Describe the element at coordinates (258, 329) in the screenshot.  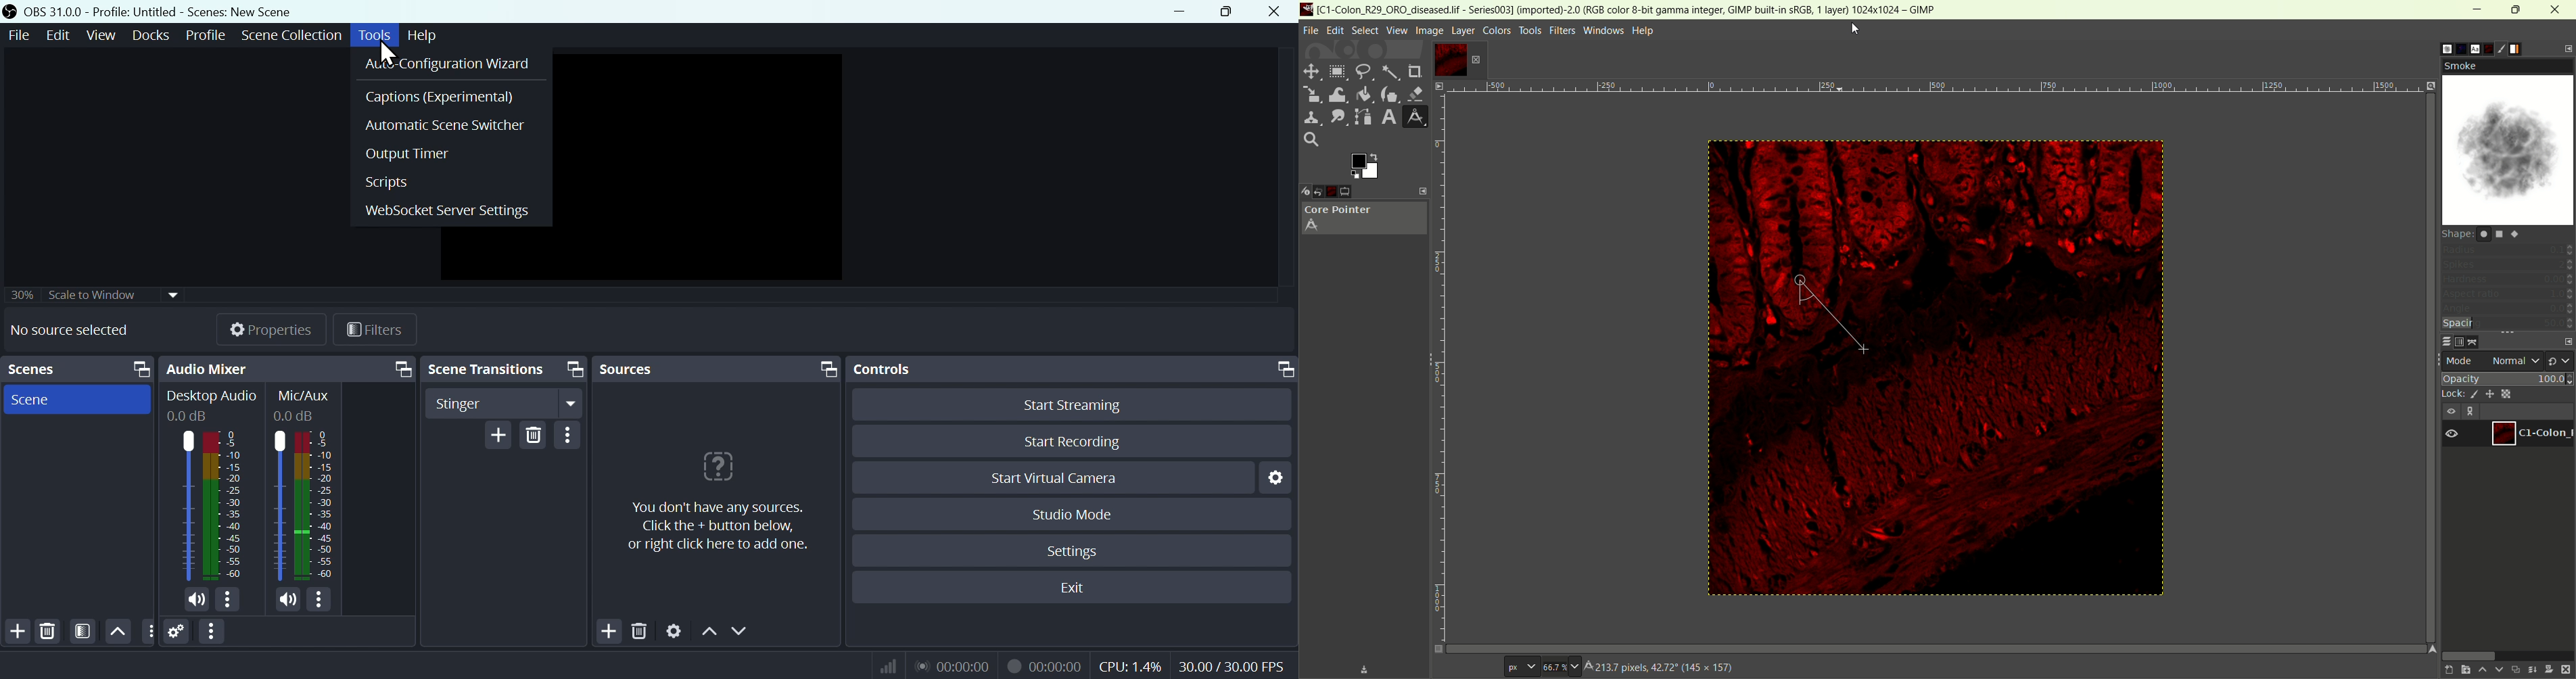
I see `Properties` at that location.